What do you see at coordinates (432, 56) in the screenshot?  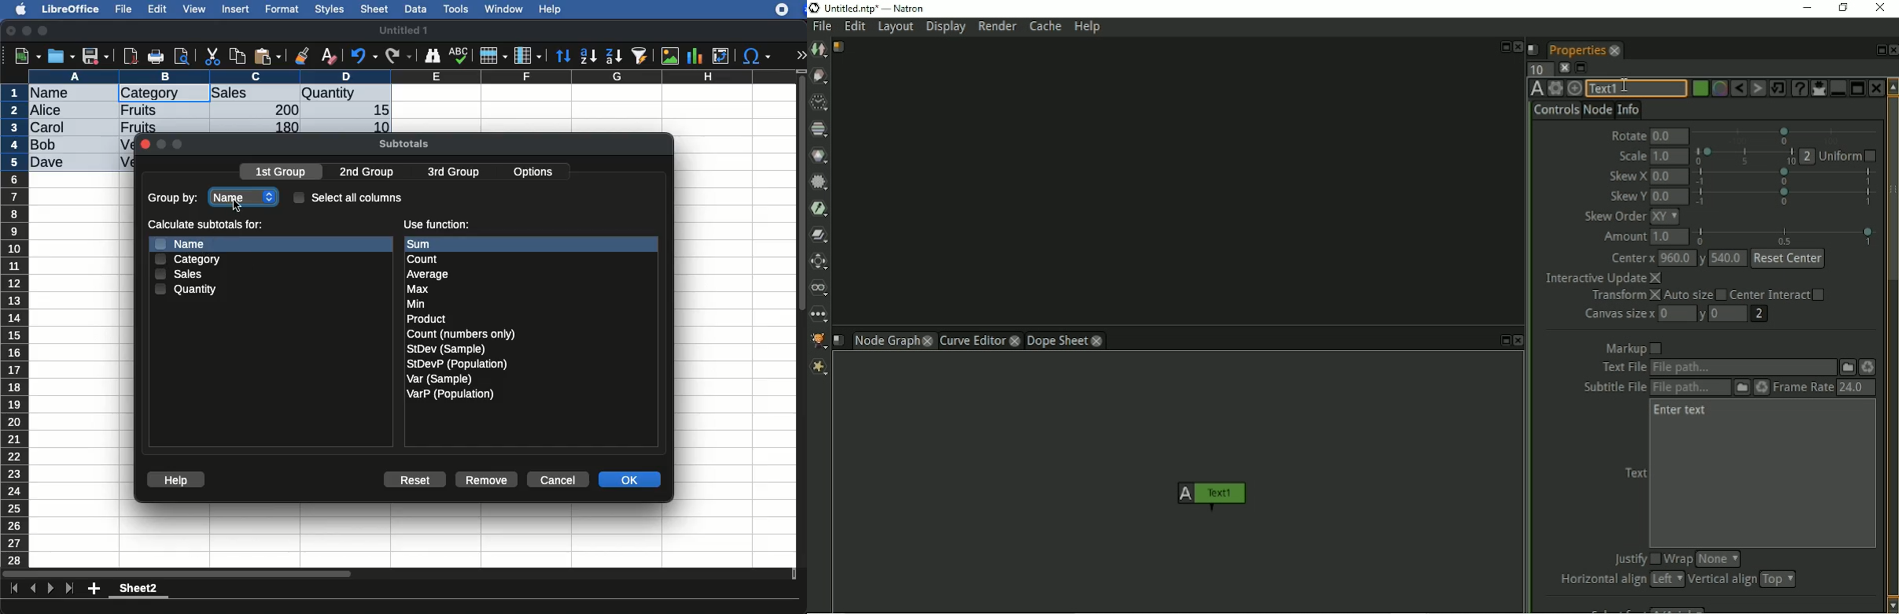 I see `finder` at bounding box center [432, 56].